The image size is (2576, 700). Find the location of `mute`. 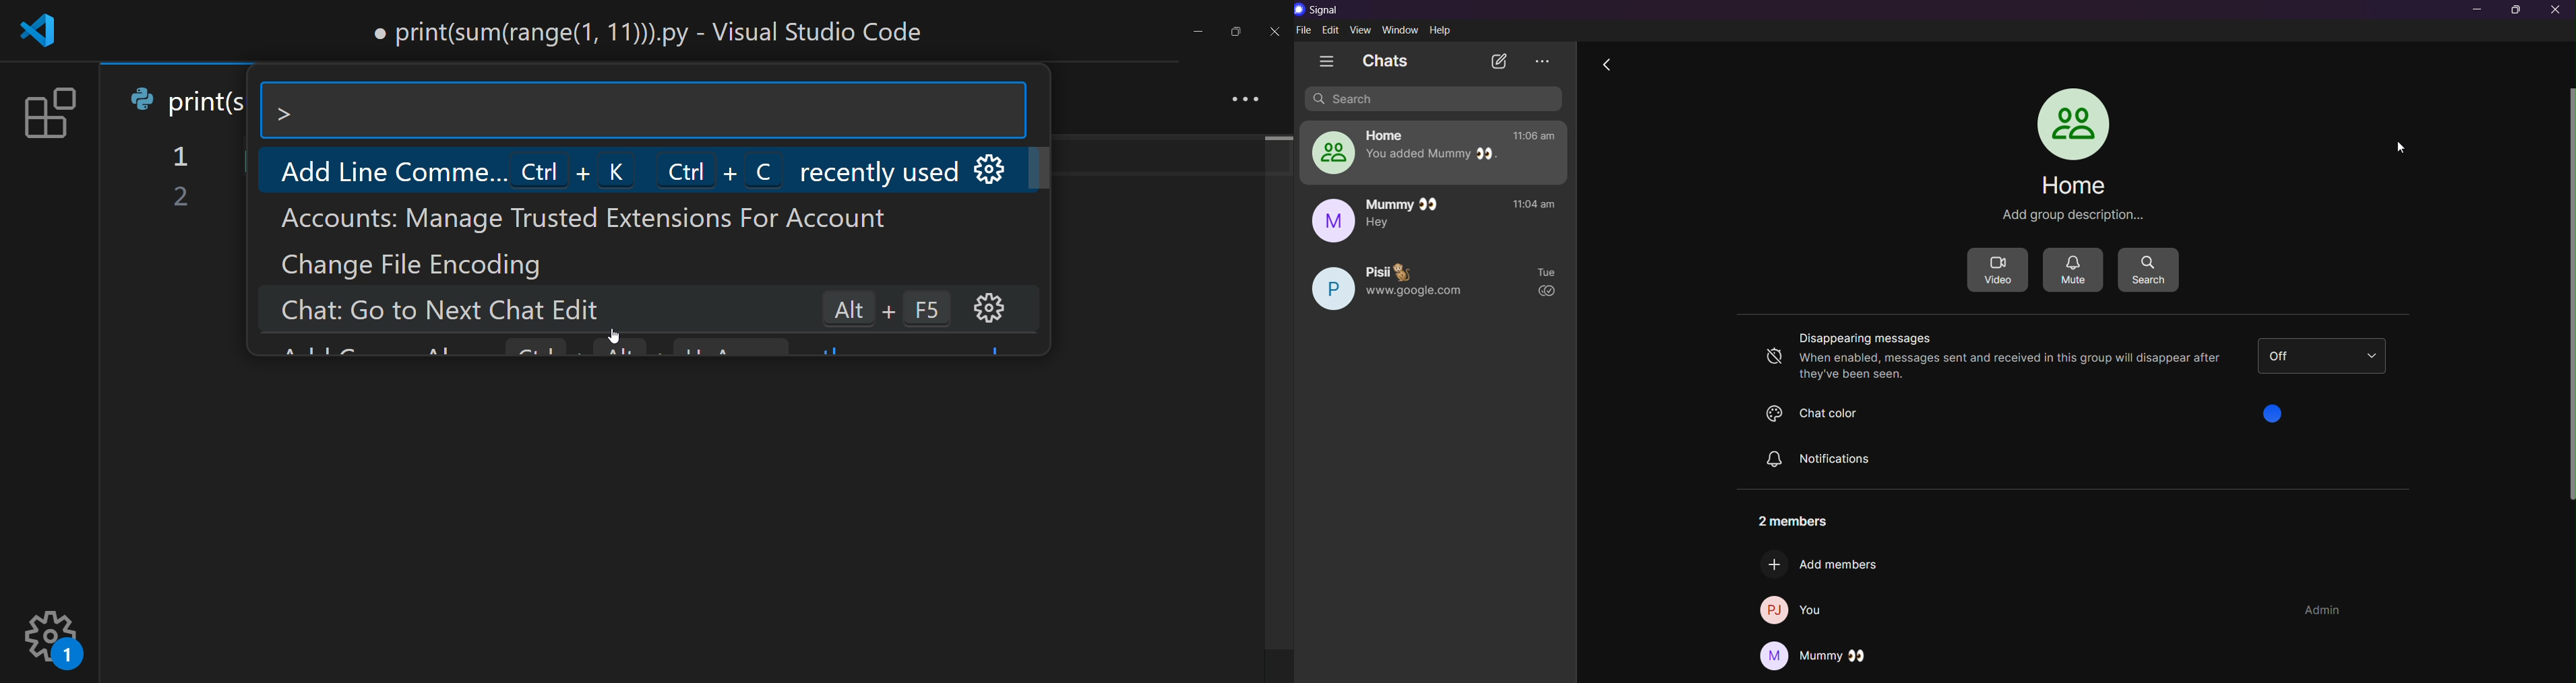

mute is located at coordinates (2074, 267).